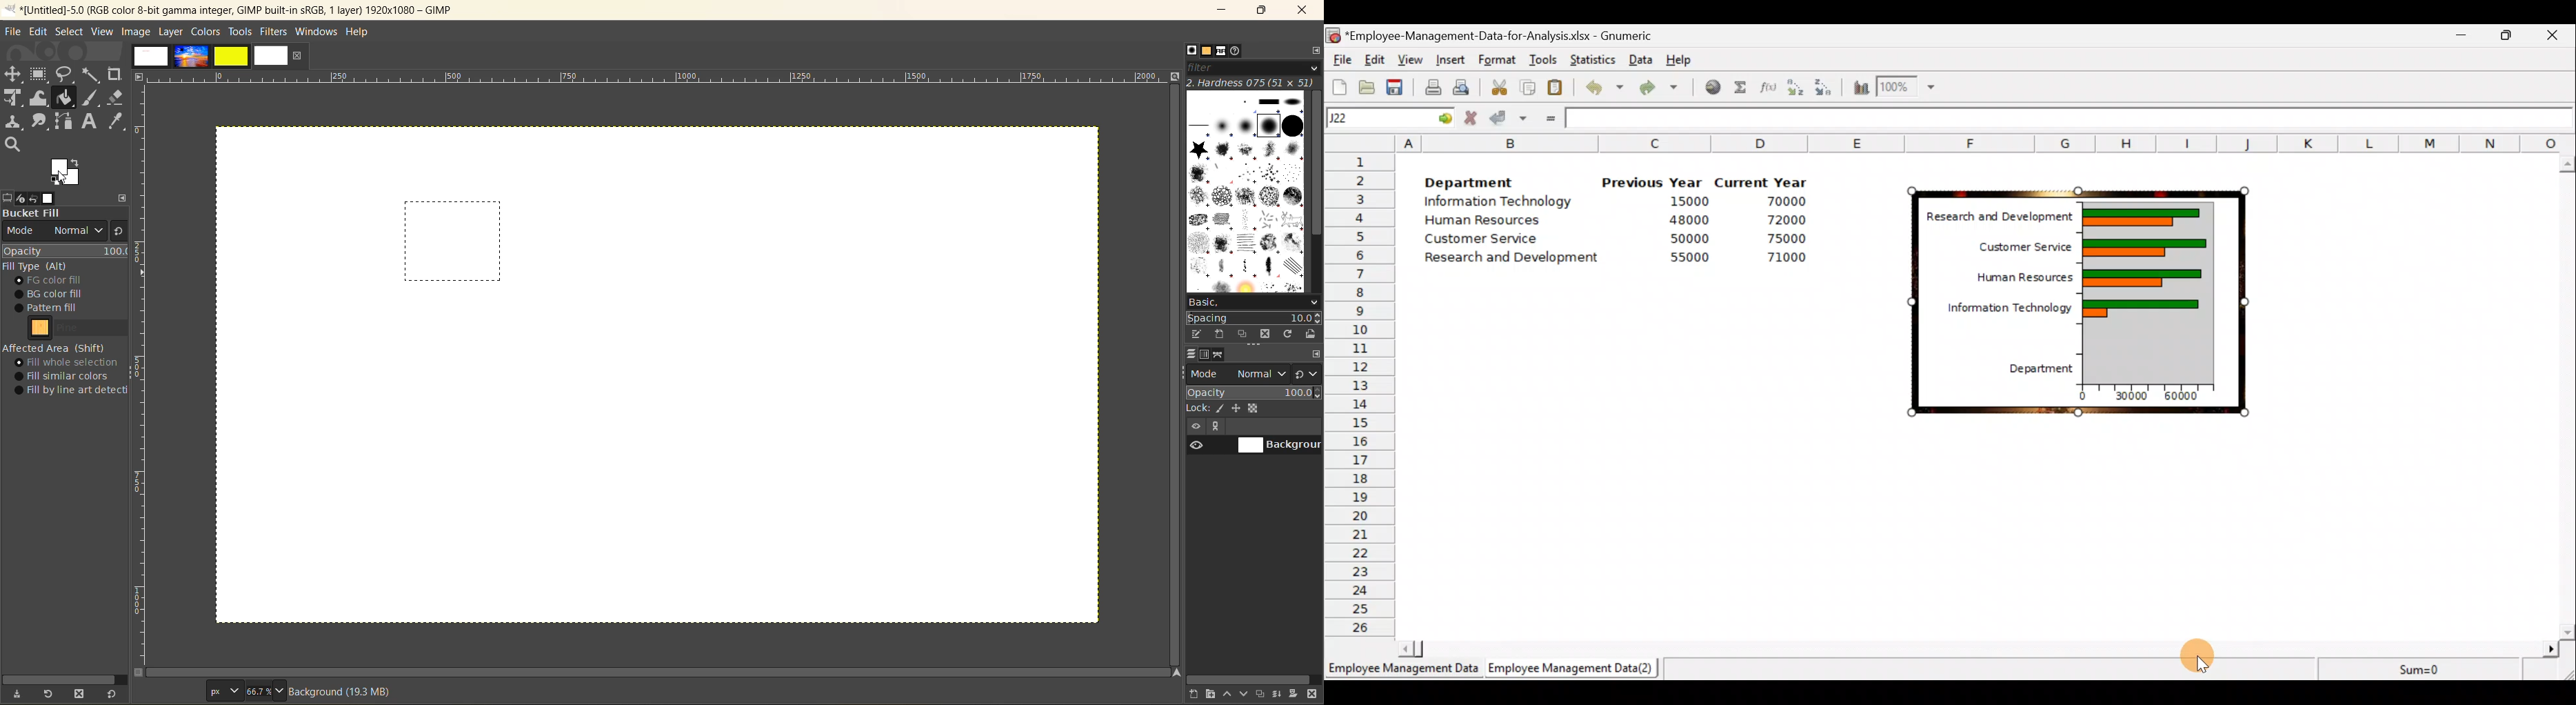 Image resolution: width=2576 pixels, height=728 pixels. Describe the element at coordinates (1531, 87) in the screenshot. I see `Copy the selection` at that location.